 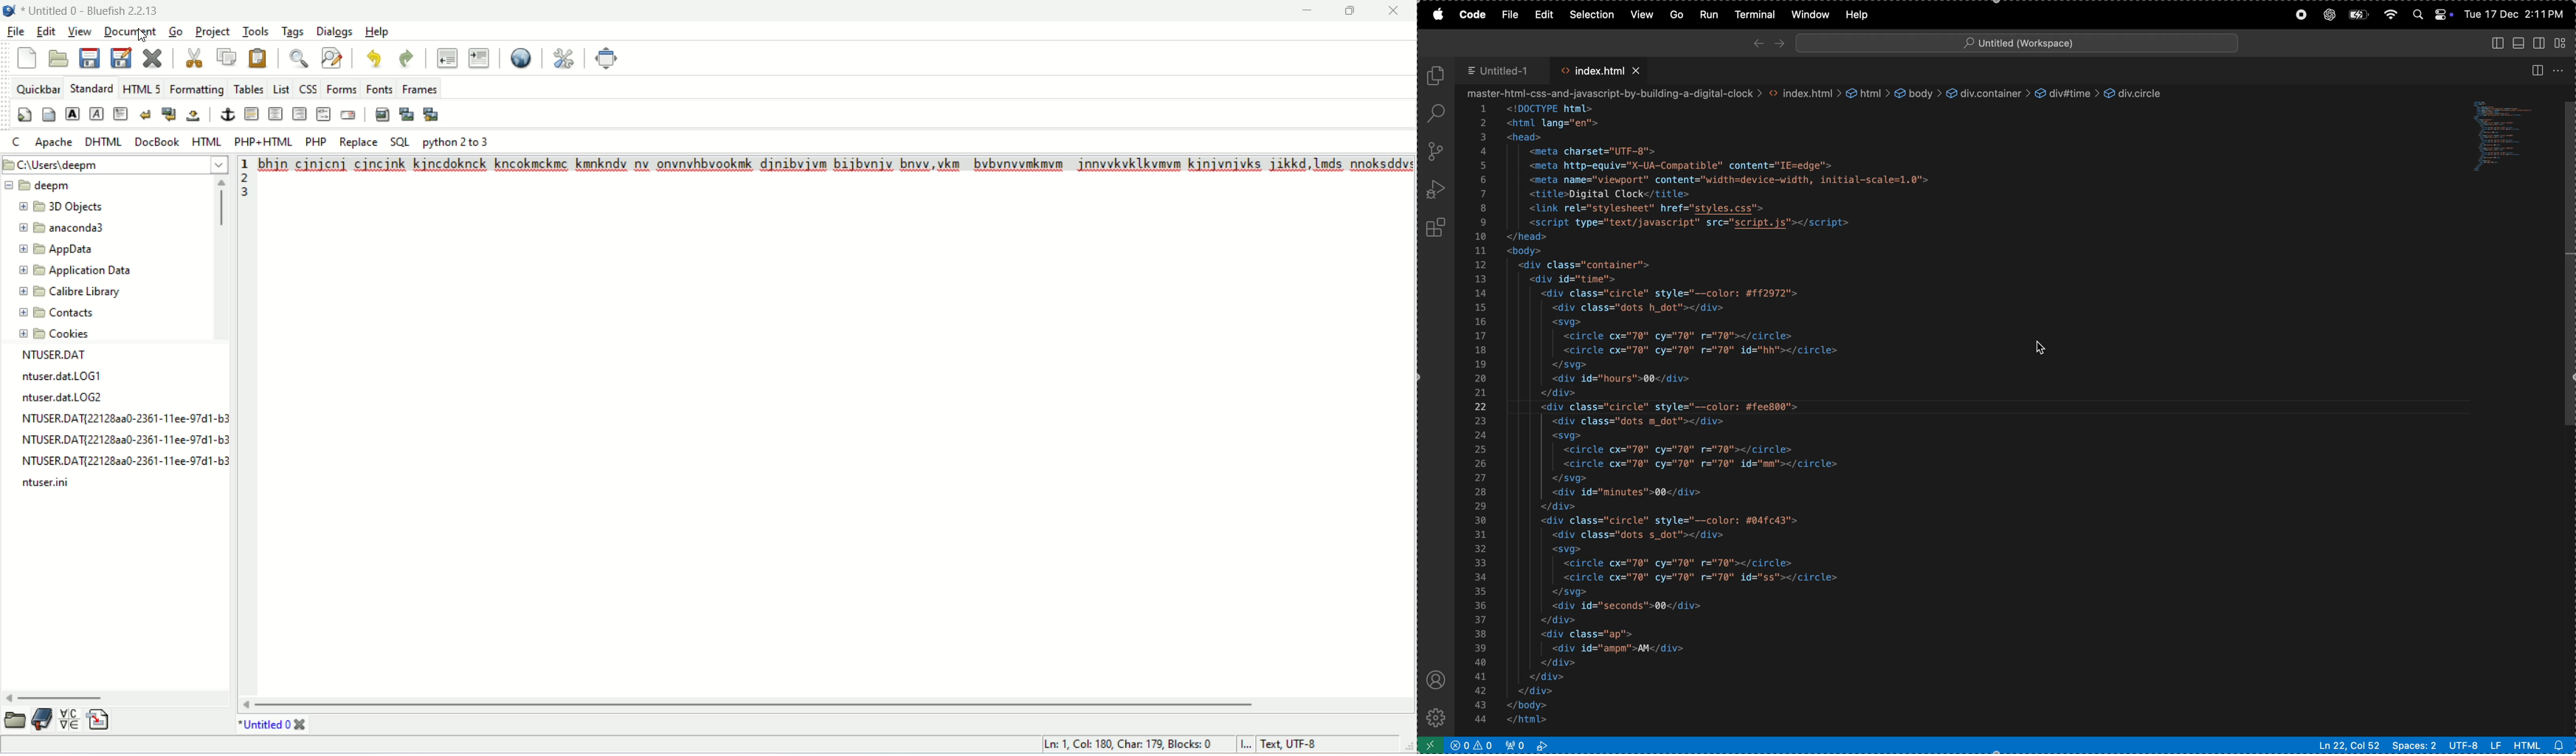 I want to click on location, so click(x=111, y=165).